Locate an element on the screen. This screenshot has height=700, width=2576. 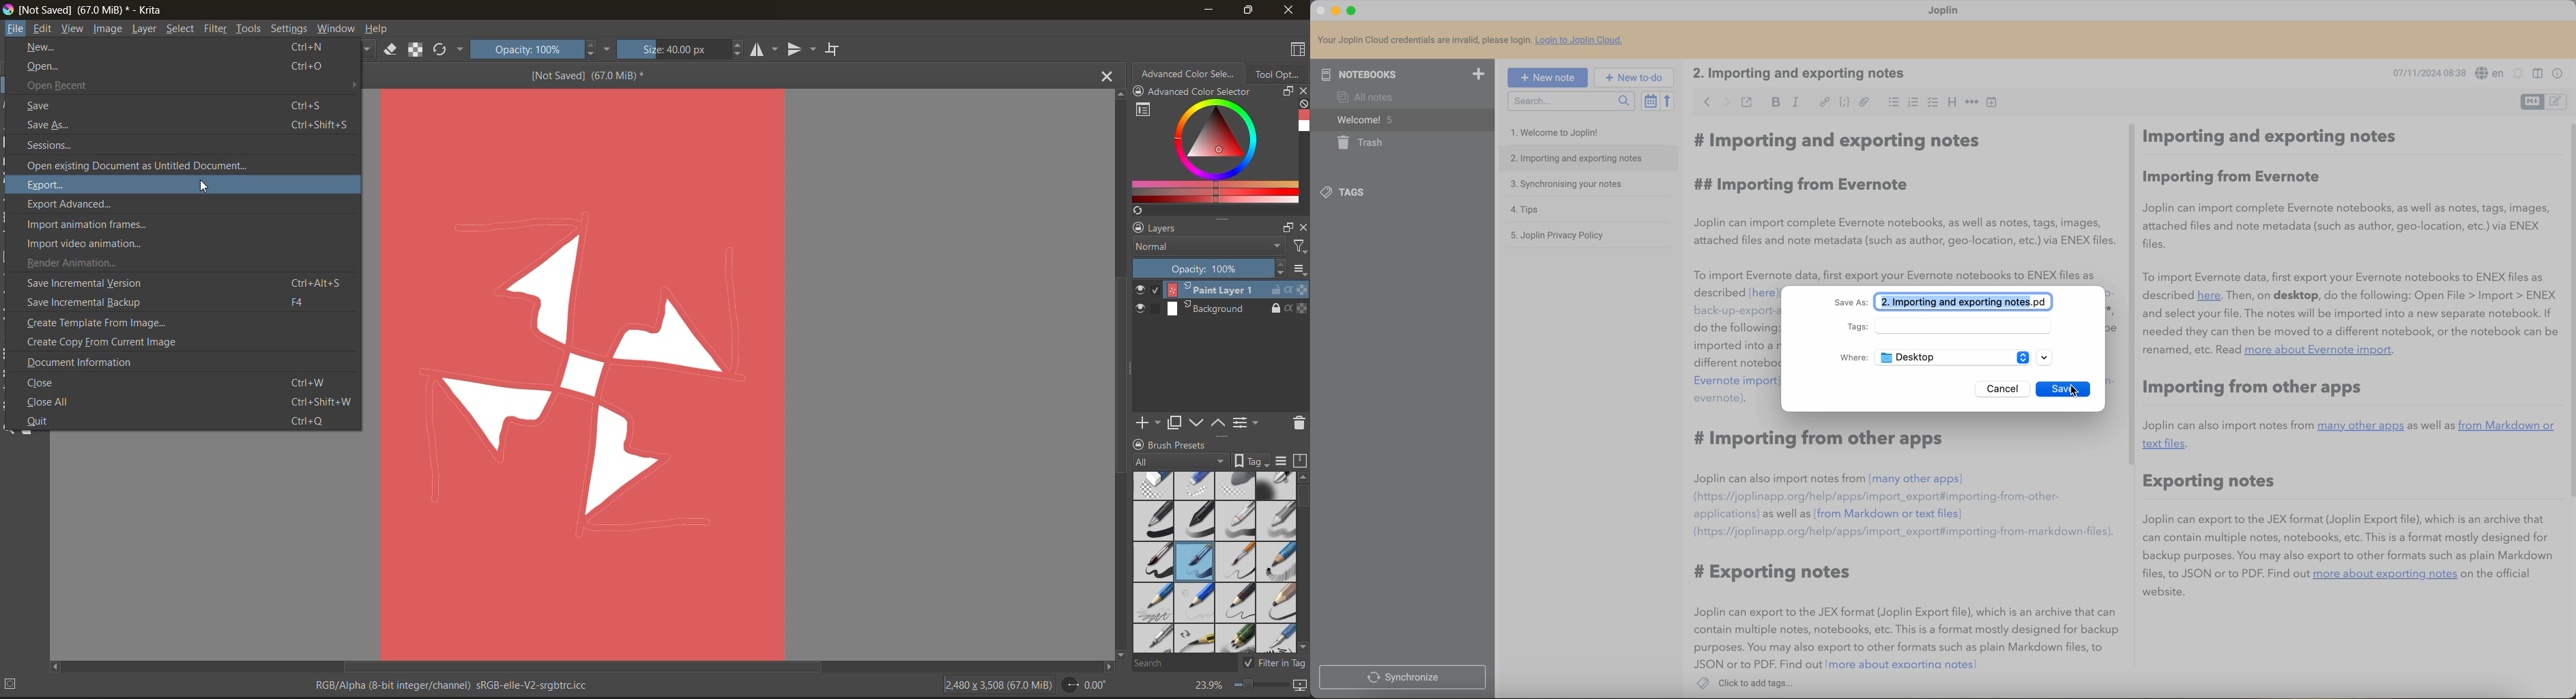
filter is located at coordinates (218, 29).